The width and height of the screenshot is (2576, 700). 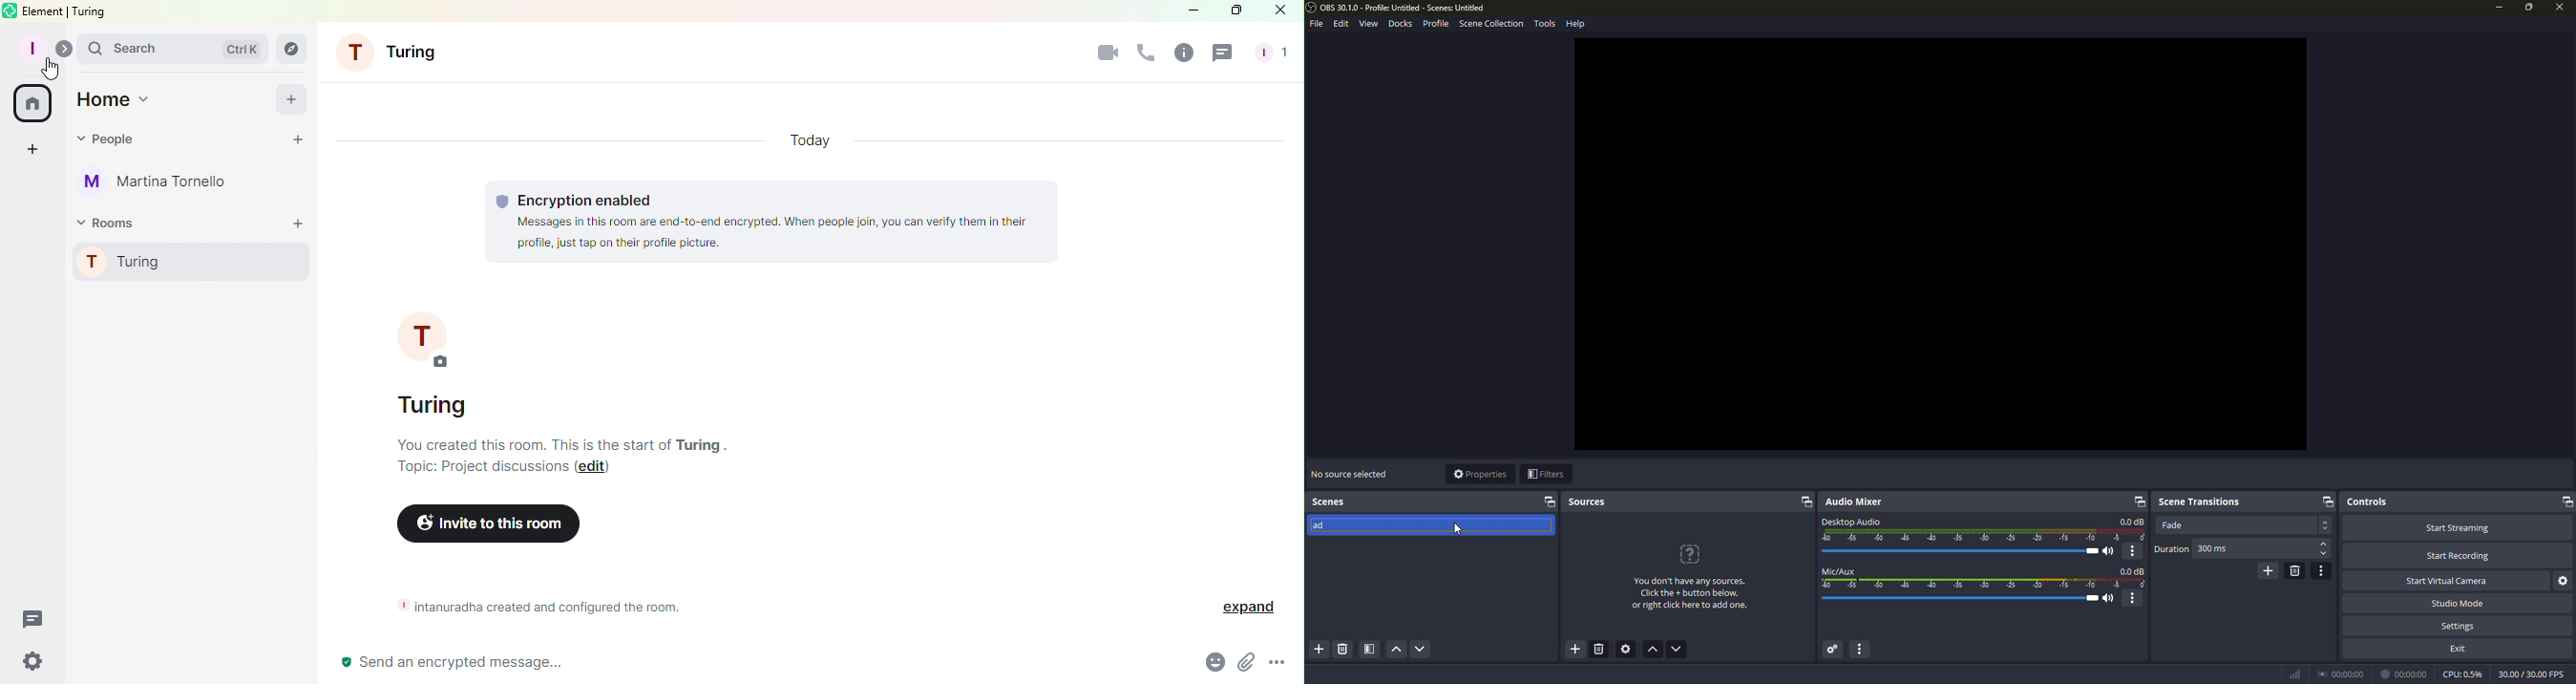 I want to click on desktop audio, so click(x=1851, y=520).